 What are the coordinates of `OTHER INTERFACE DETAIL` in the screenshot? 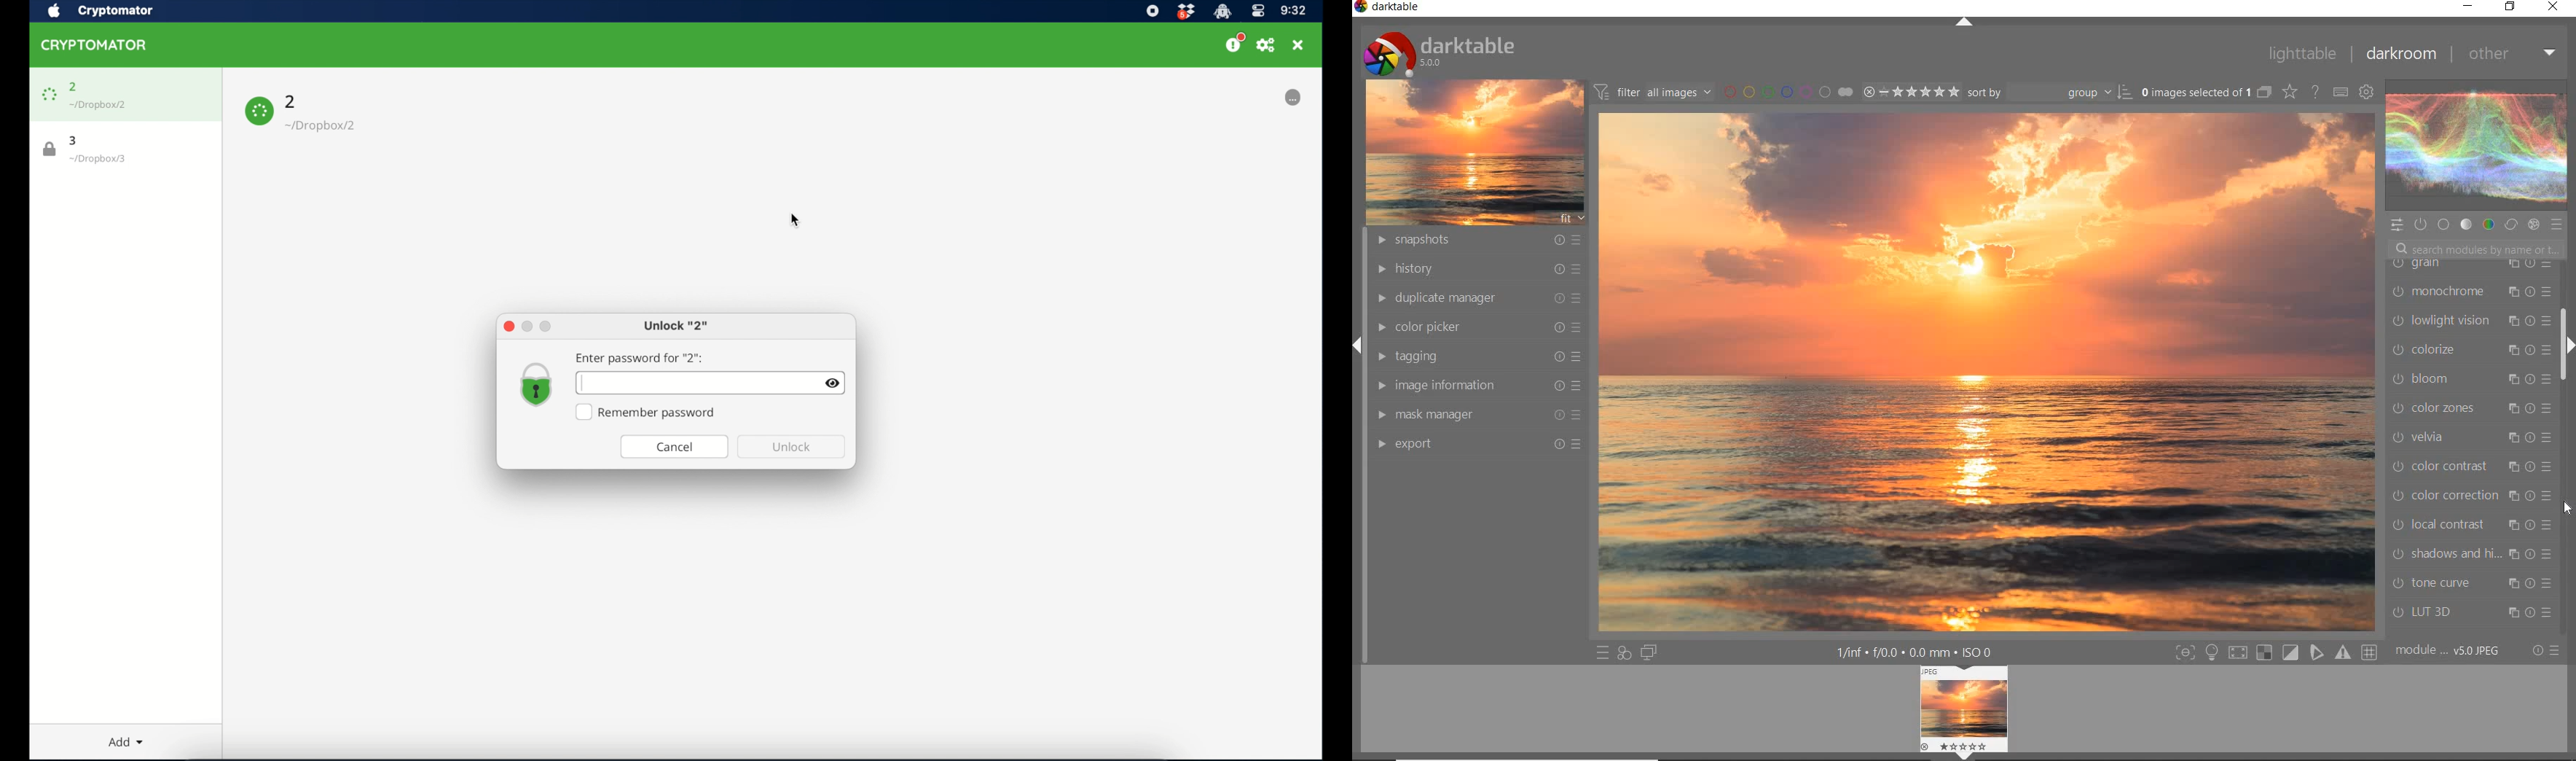 It's located at (1917, 652).